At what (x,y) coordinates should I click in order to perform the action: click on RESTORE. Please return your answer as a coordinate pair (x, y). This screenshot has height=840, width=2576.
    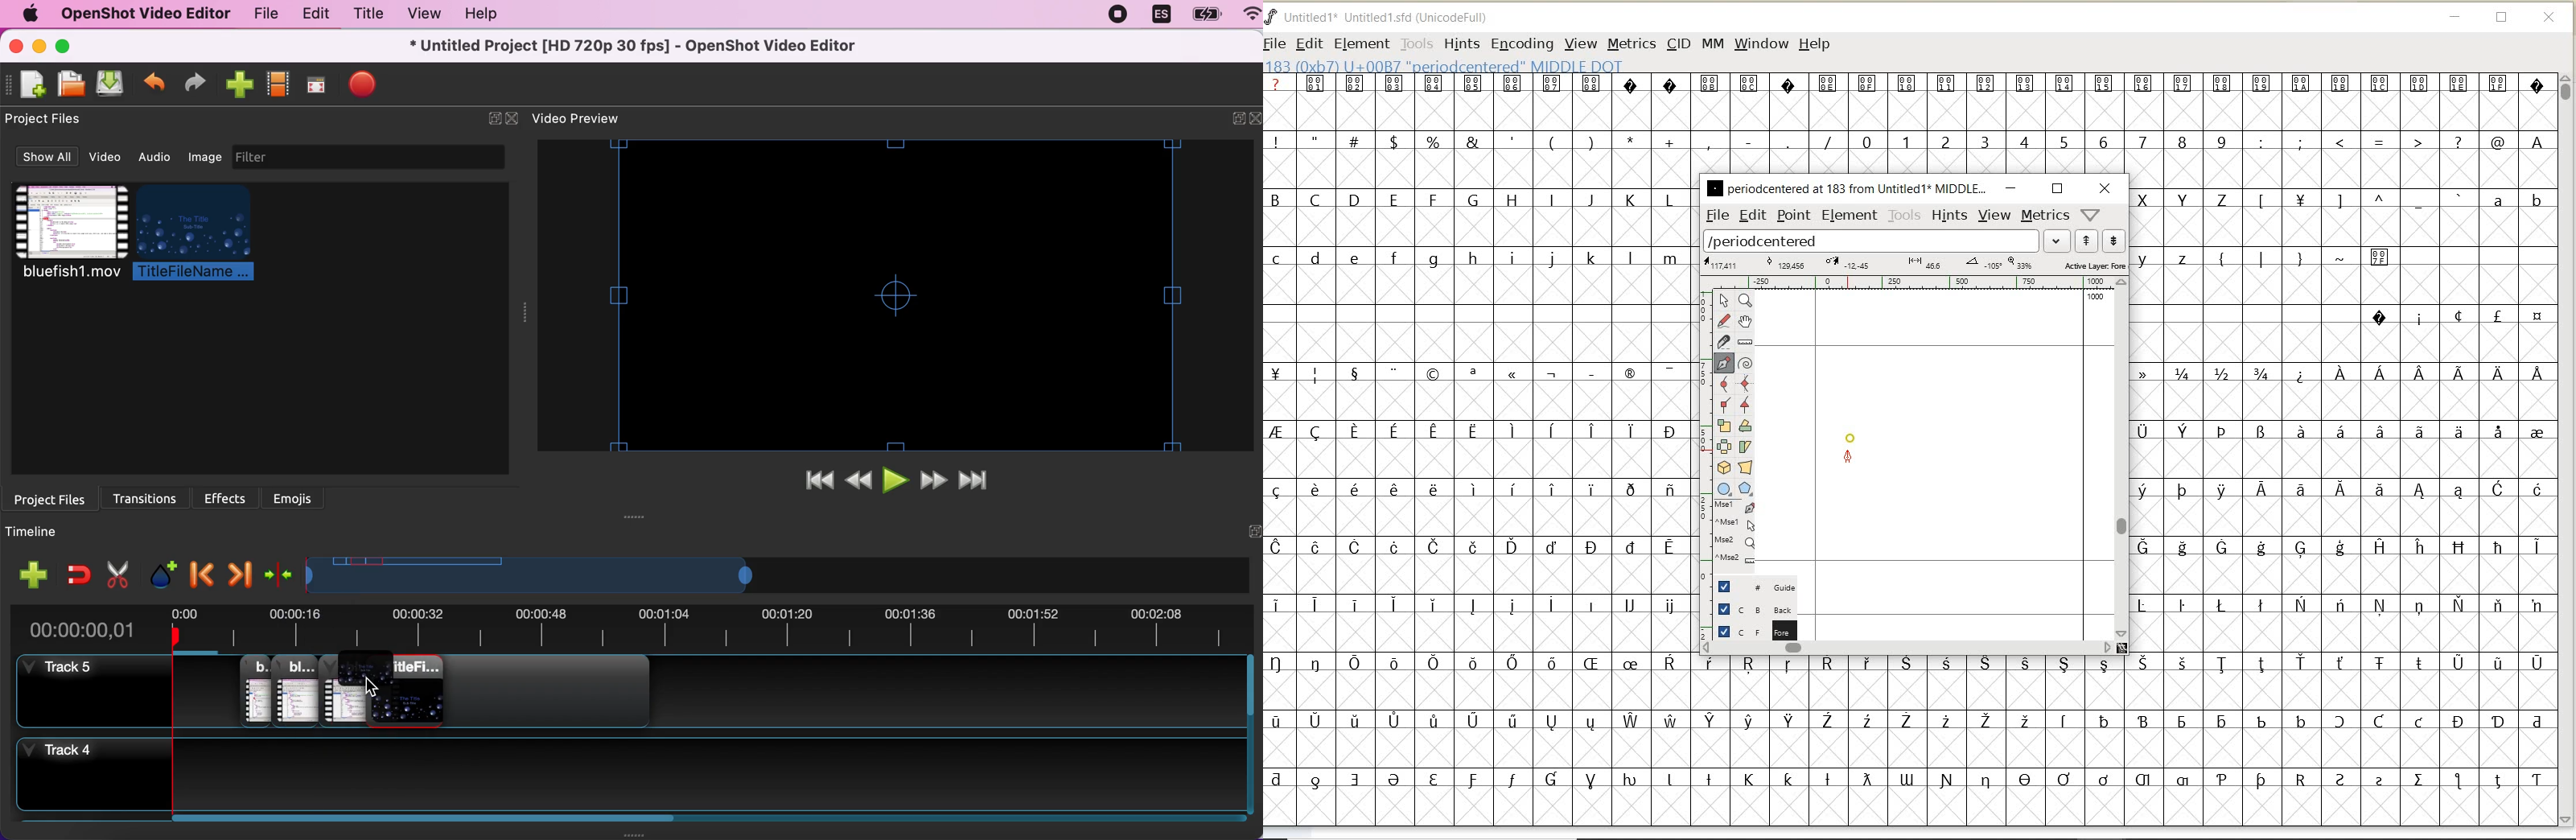
    Looking at the image, I should click on (2502, 20).